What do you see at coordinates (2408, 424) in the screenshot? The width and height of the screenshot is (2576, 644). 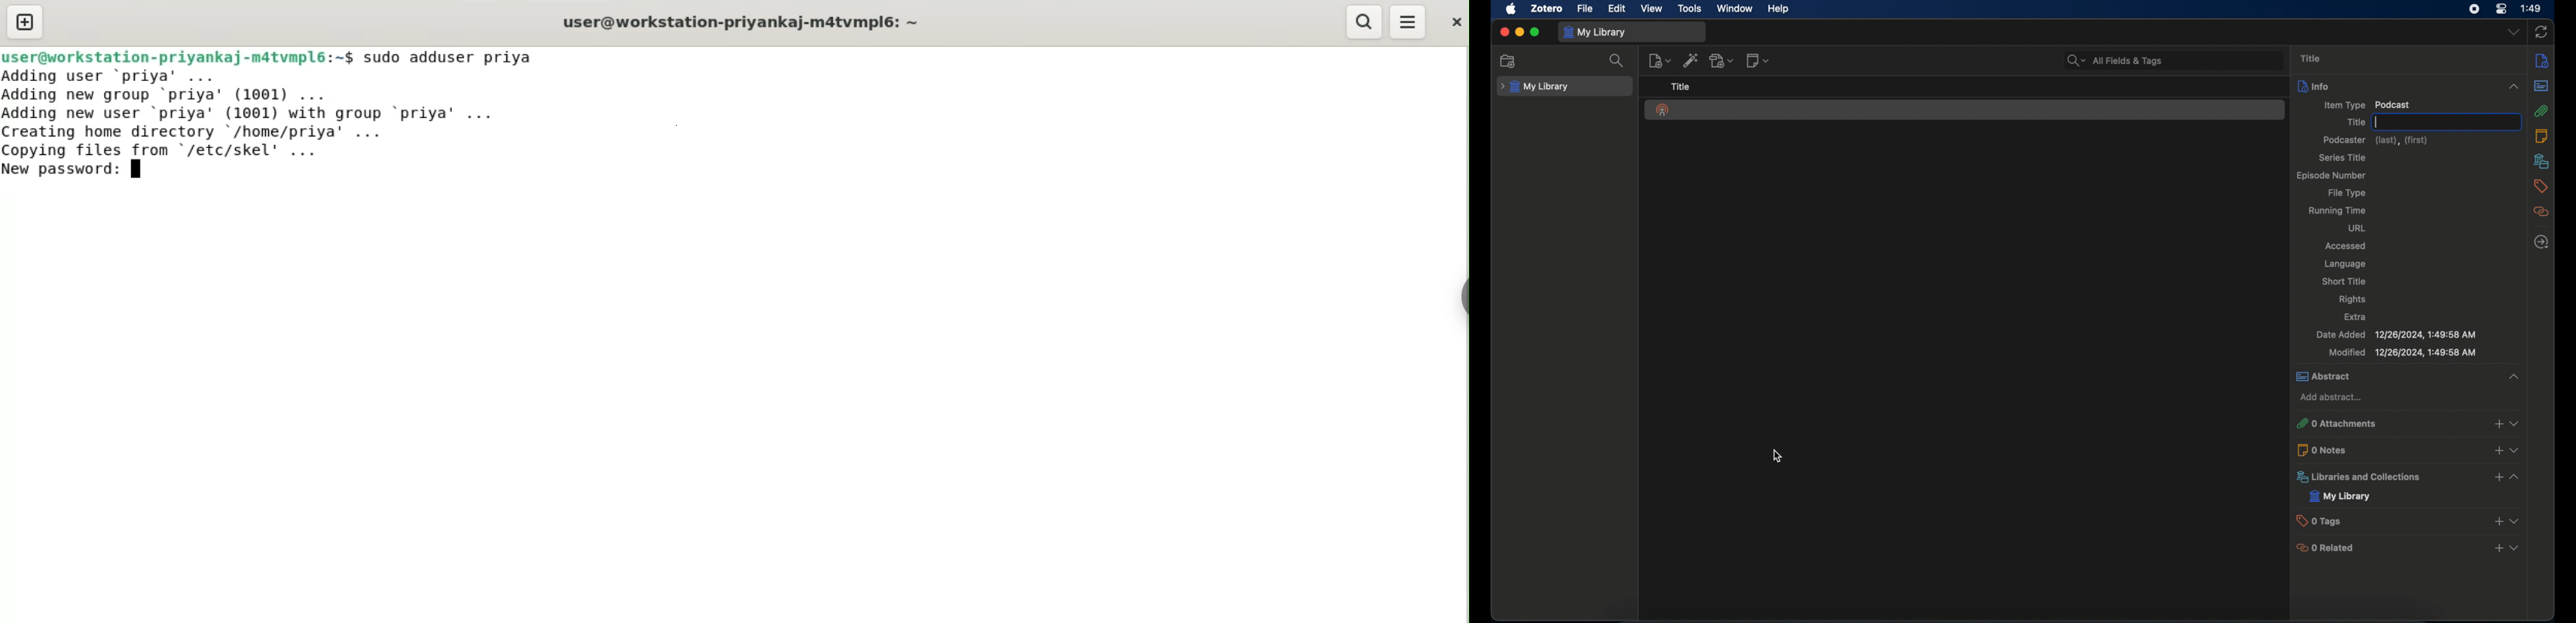 I see `0 attachments` at bounding box center [2408, 424].